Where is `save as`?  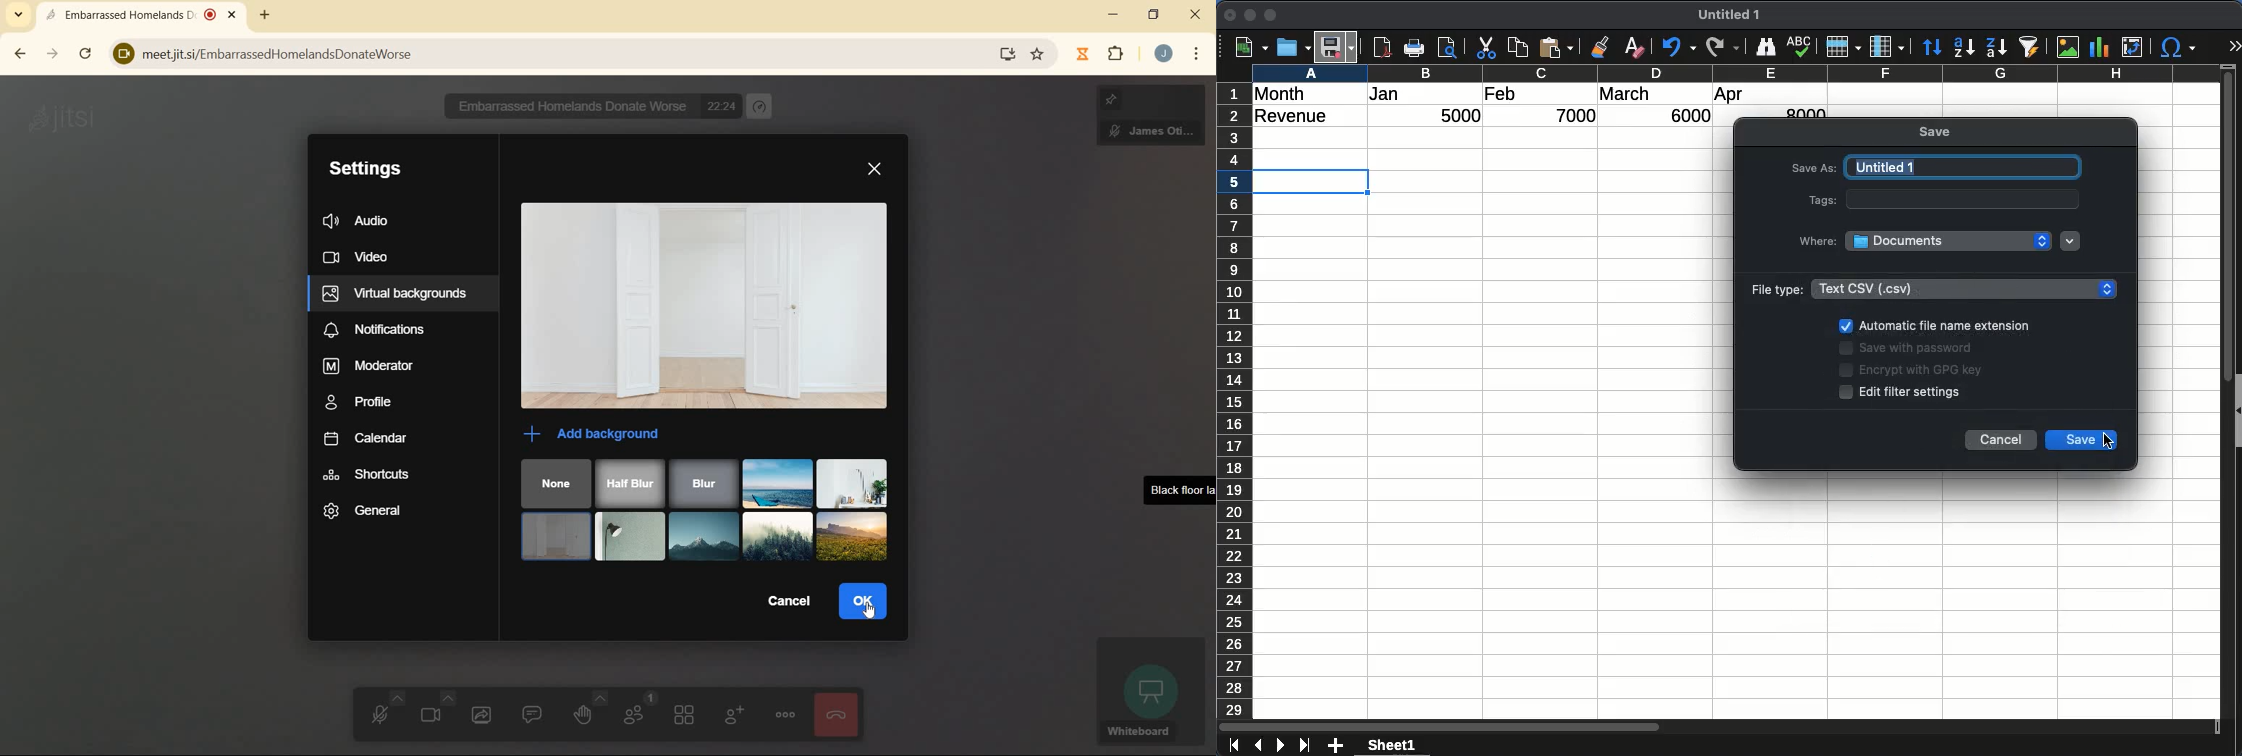
save as is located at coordinates (1814, 170).